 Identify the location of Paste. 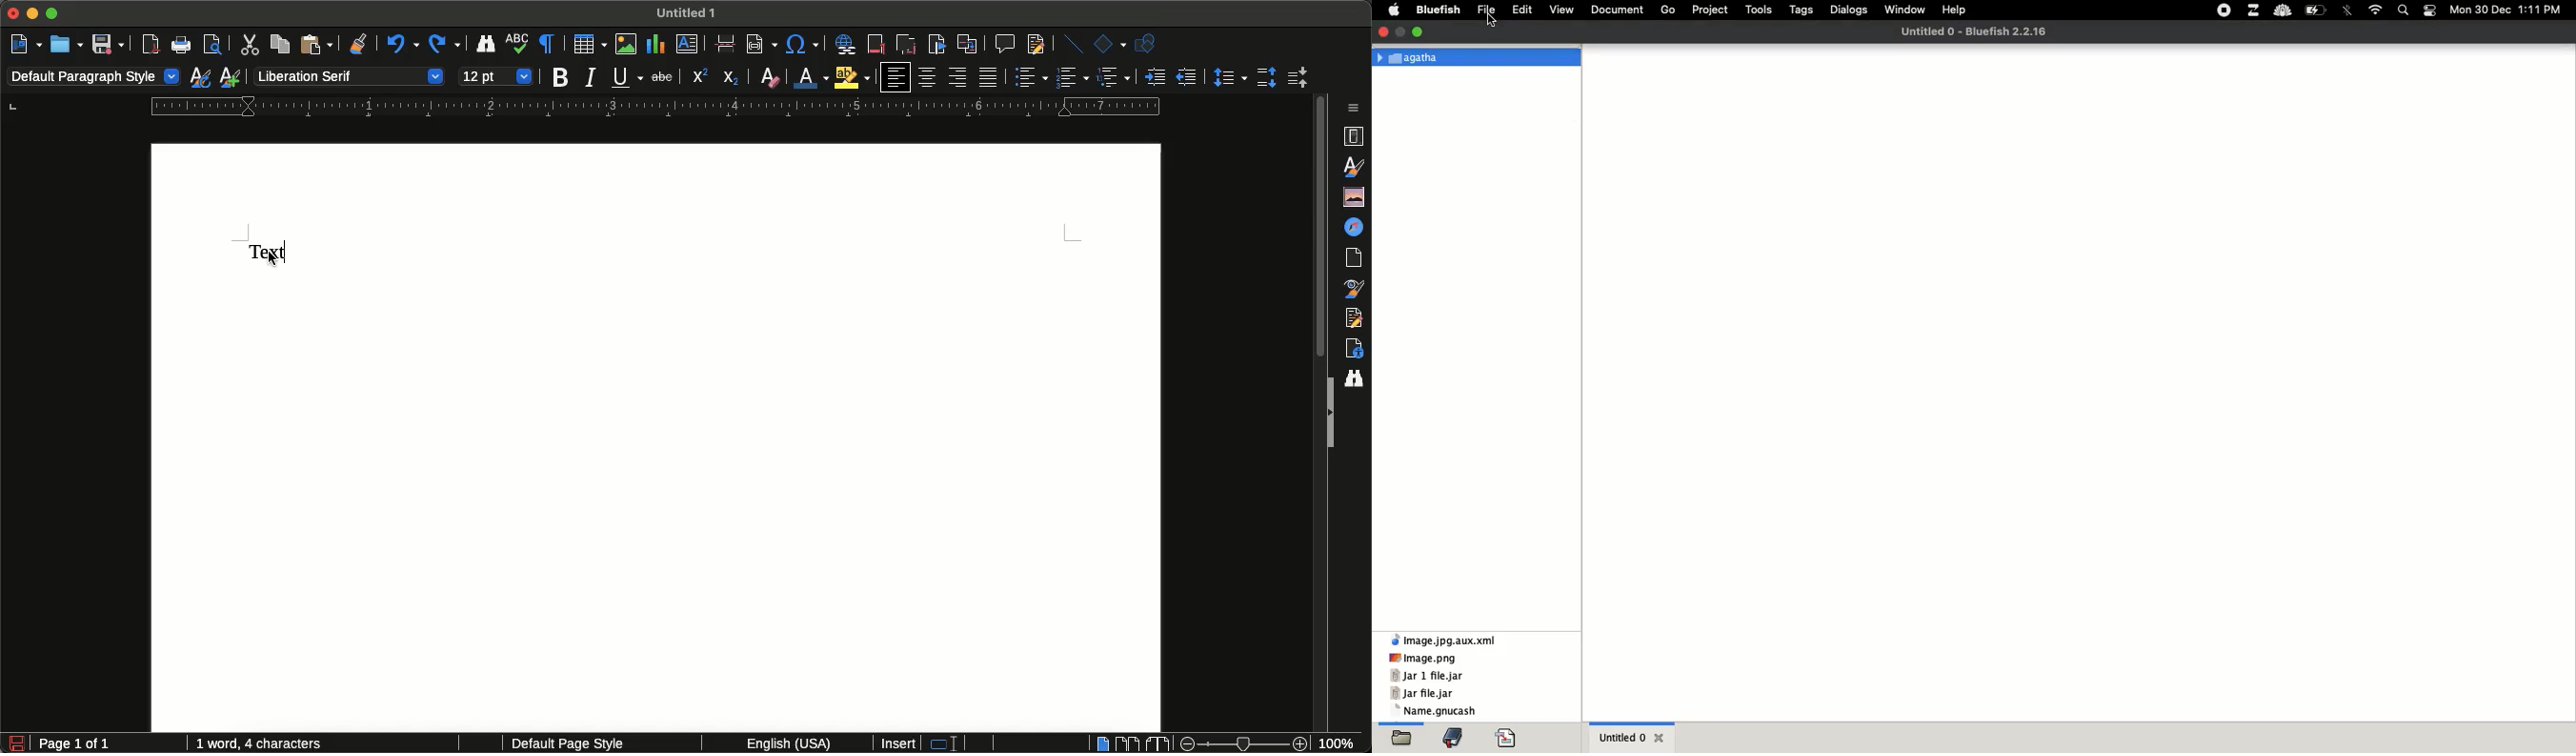
(315, 45).